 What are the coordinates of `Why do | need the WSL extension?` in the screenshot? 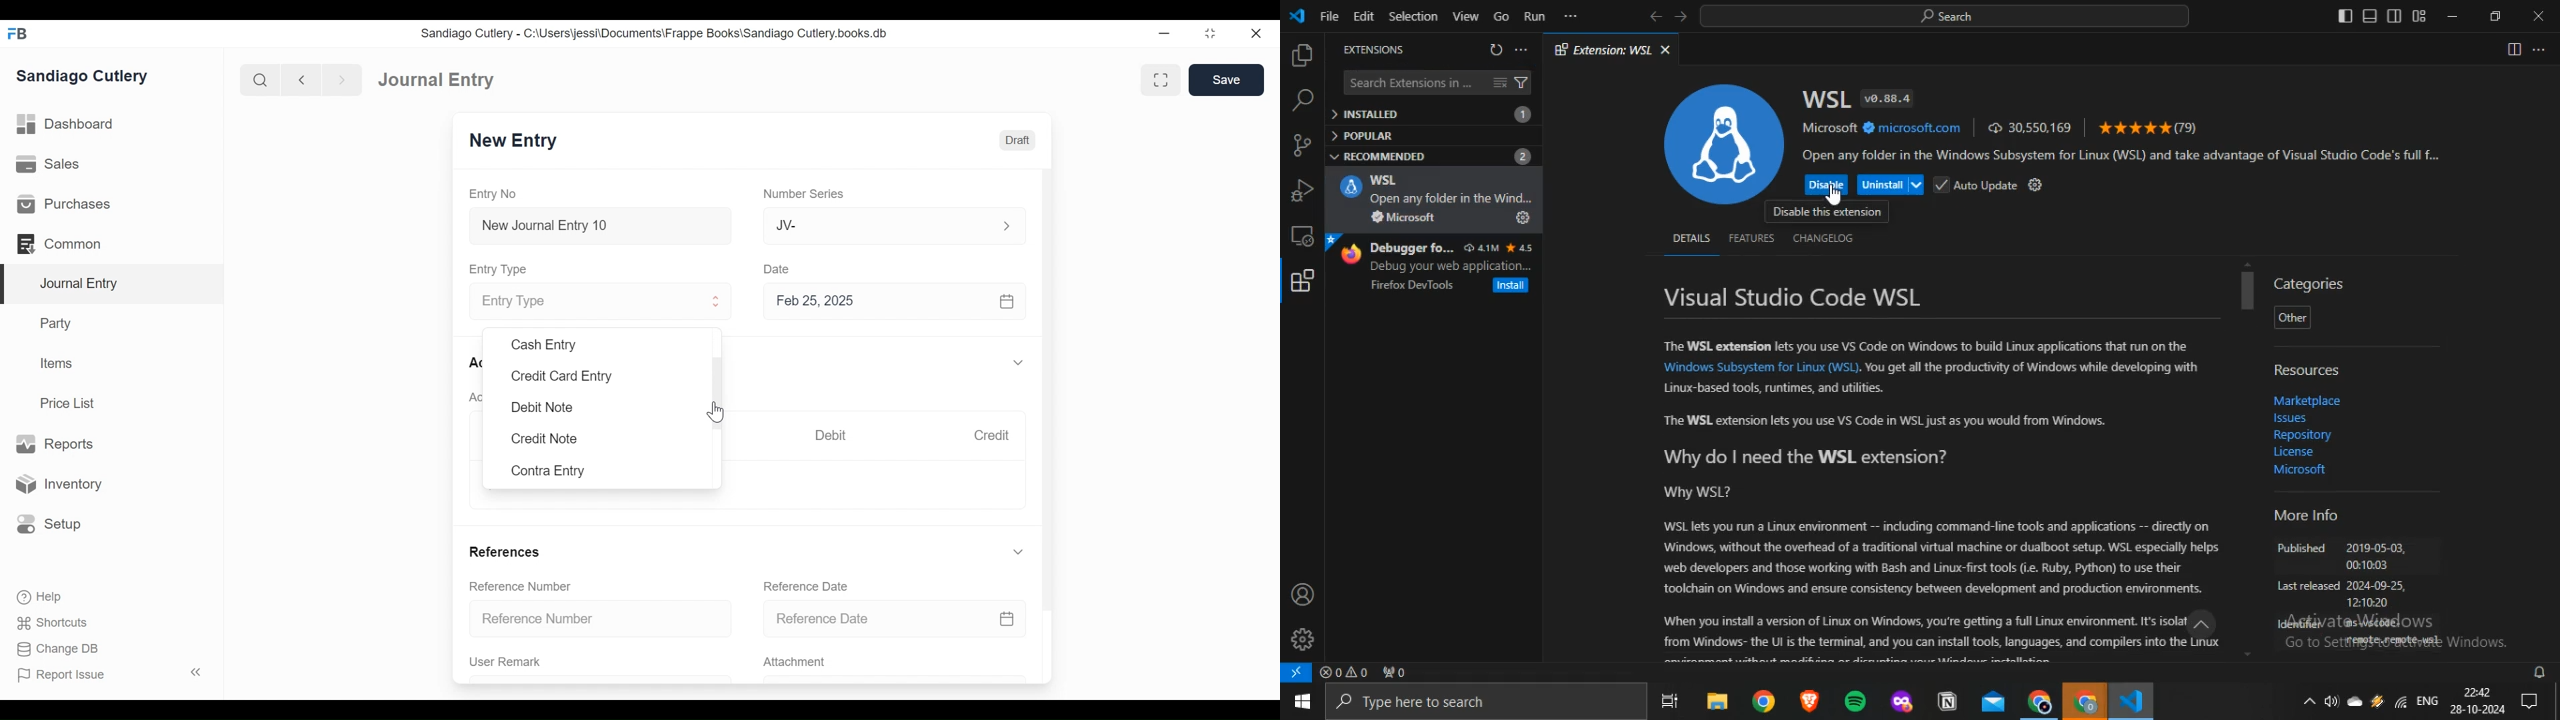 It's located at (1804, 460).